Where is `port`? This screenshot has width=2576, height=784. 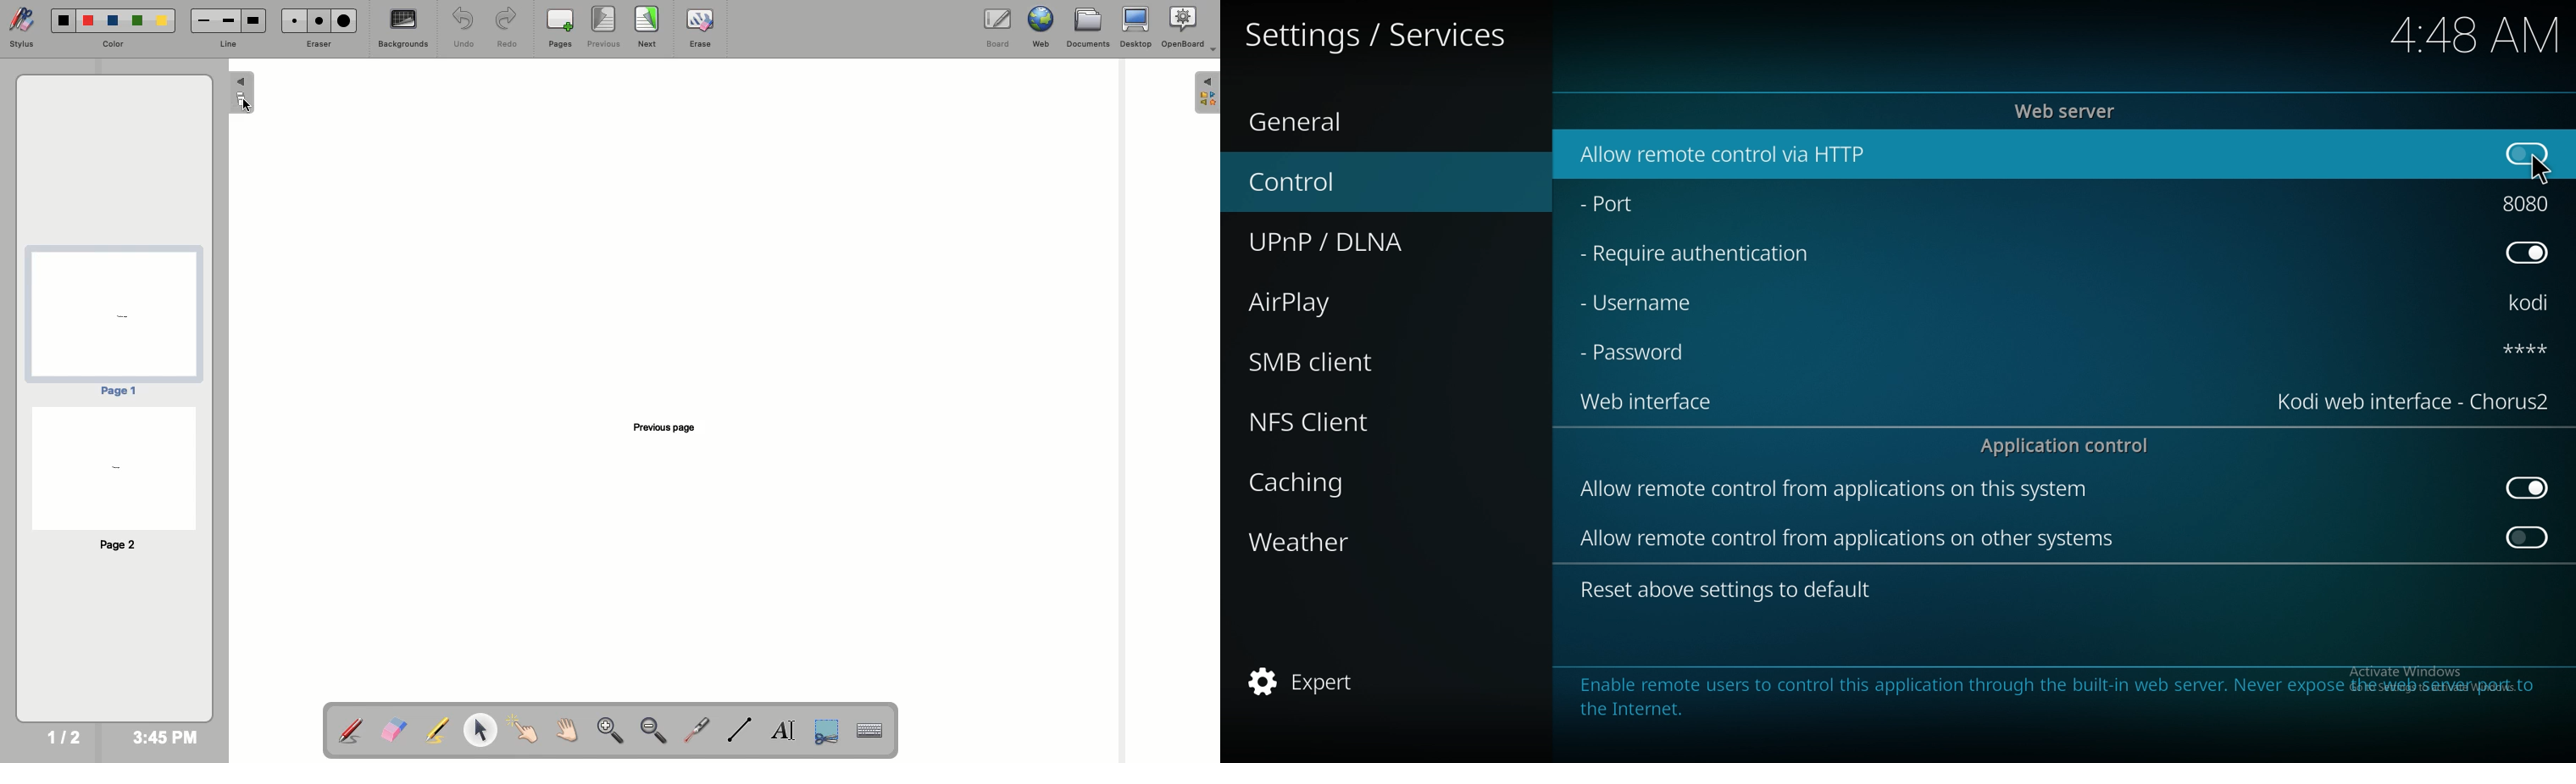
port is located at coordinates (1641, 207).